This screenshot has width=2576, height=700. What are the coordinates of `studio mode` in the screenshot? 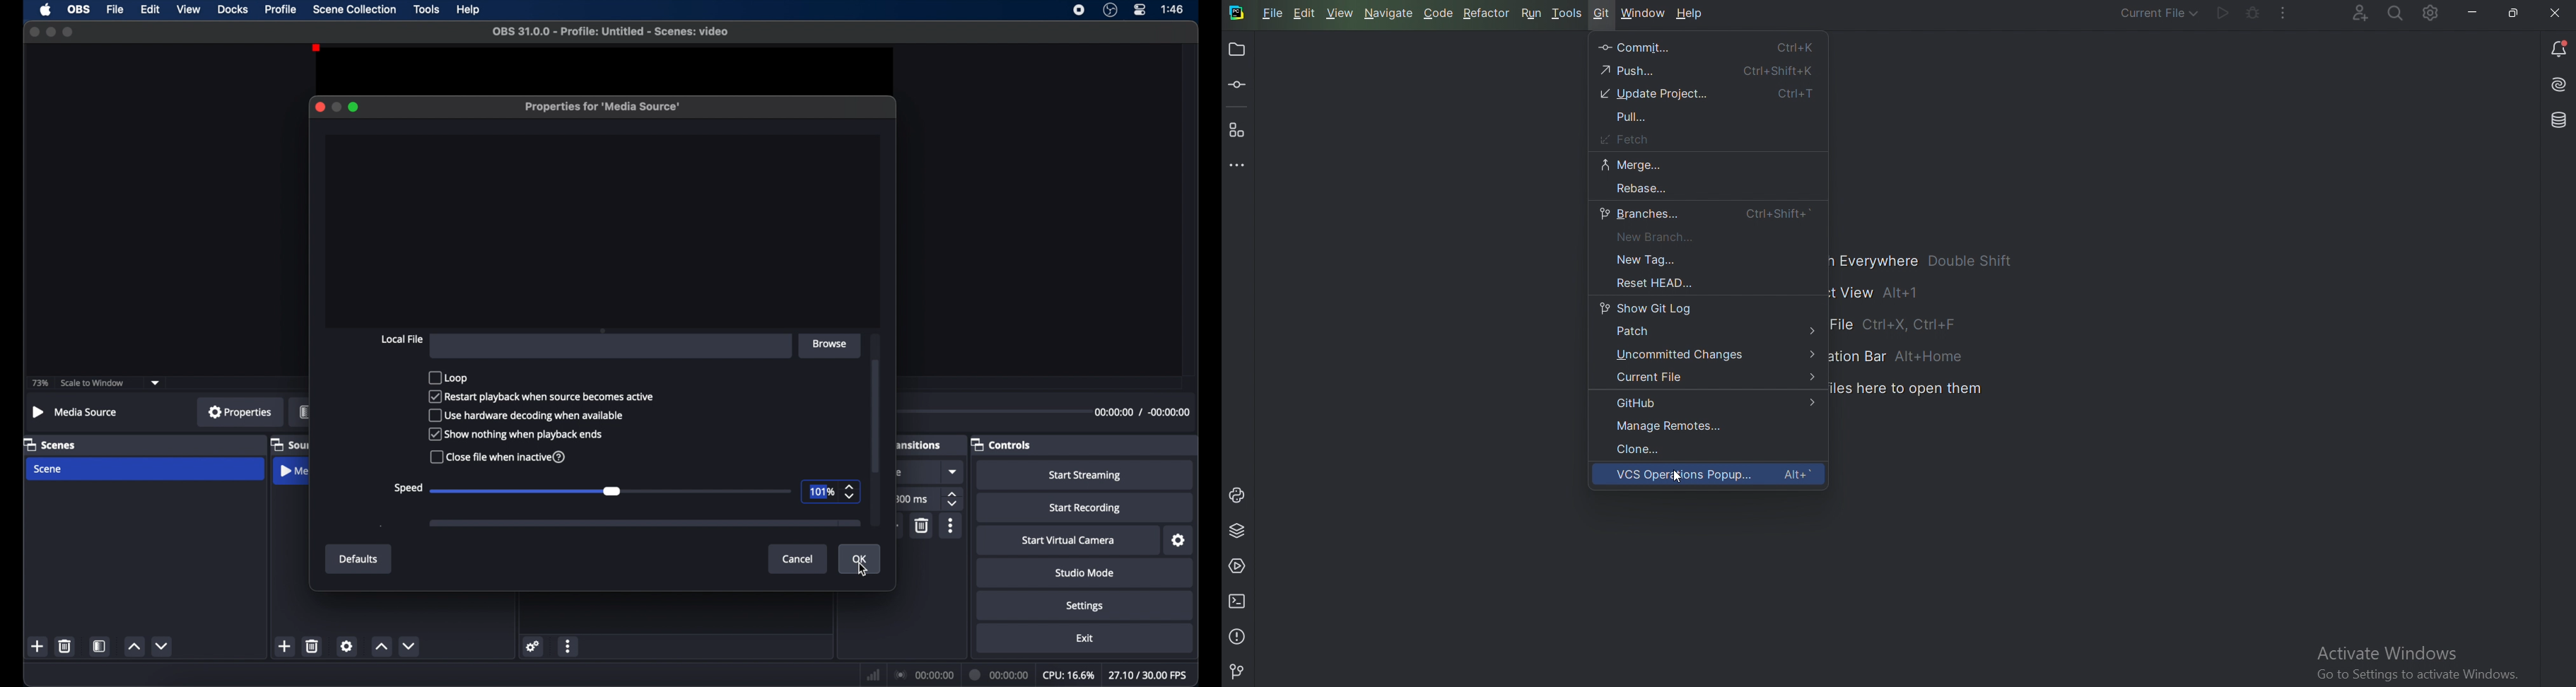 It's located at (1085, 572).